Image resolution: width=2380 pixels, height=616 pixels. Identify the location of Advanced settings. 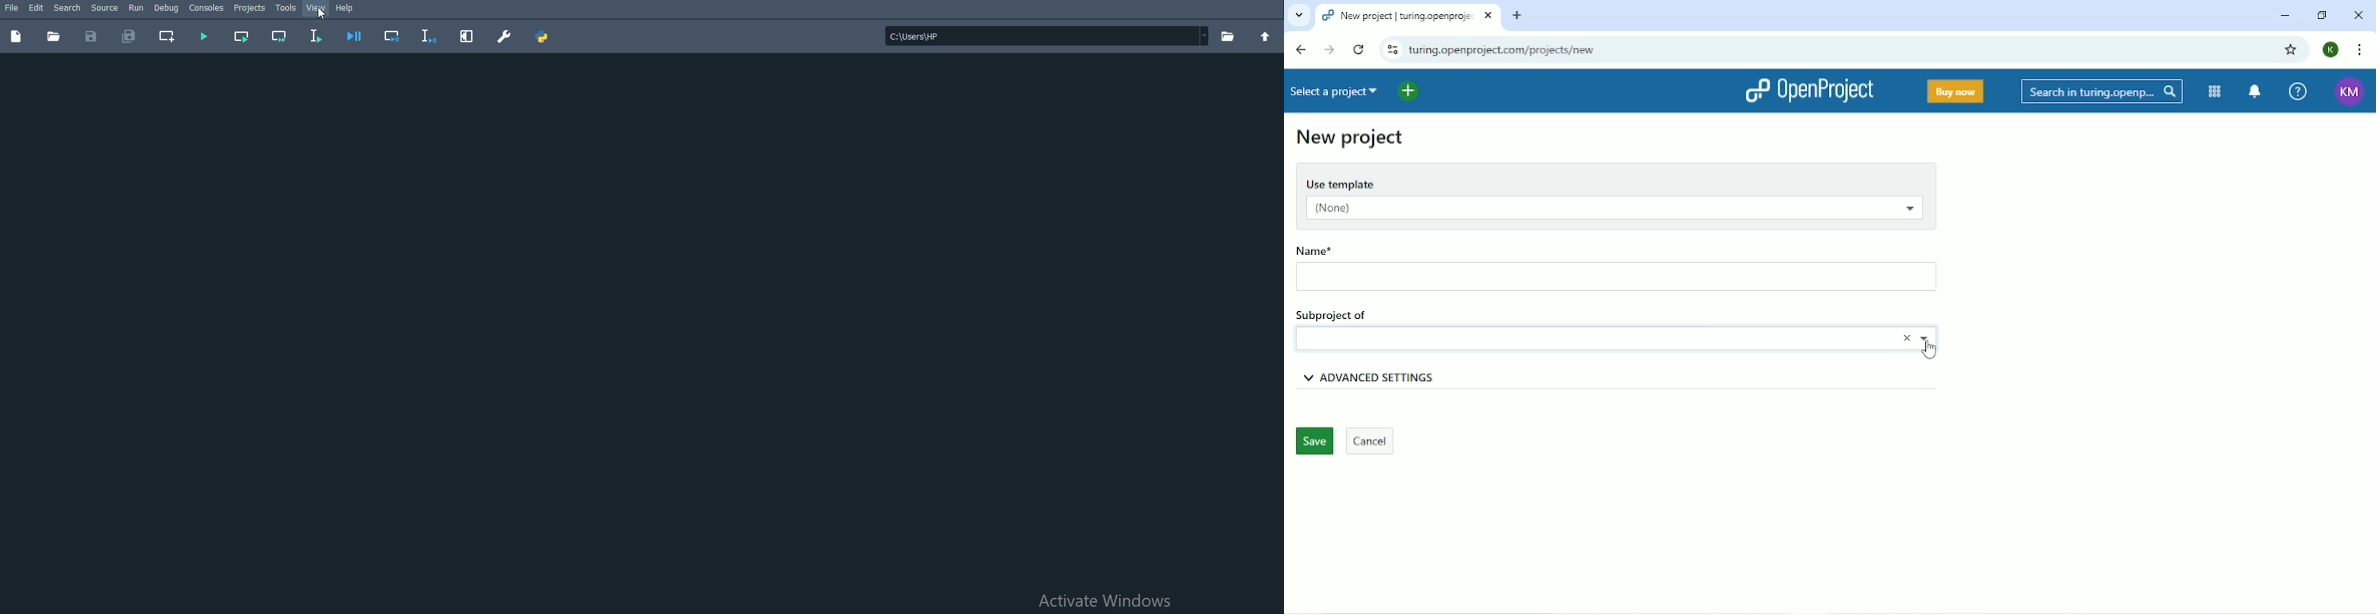
(1367, 377).